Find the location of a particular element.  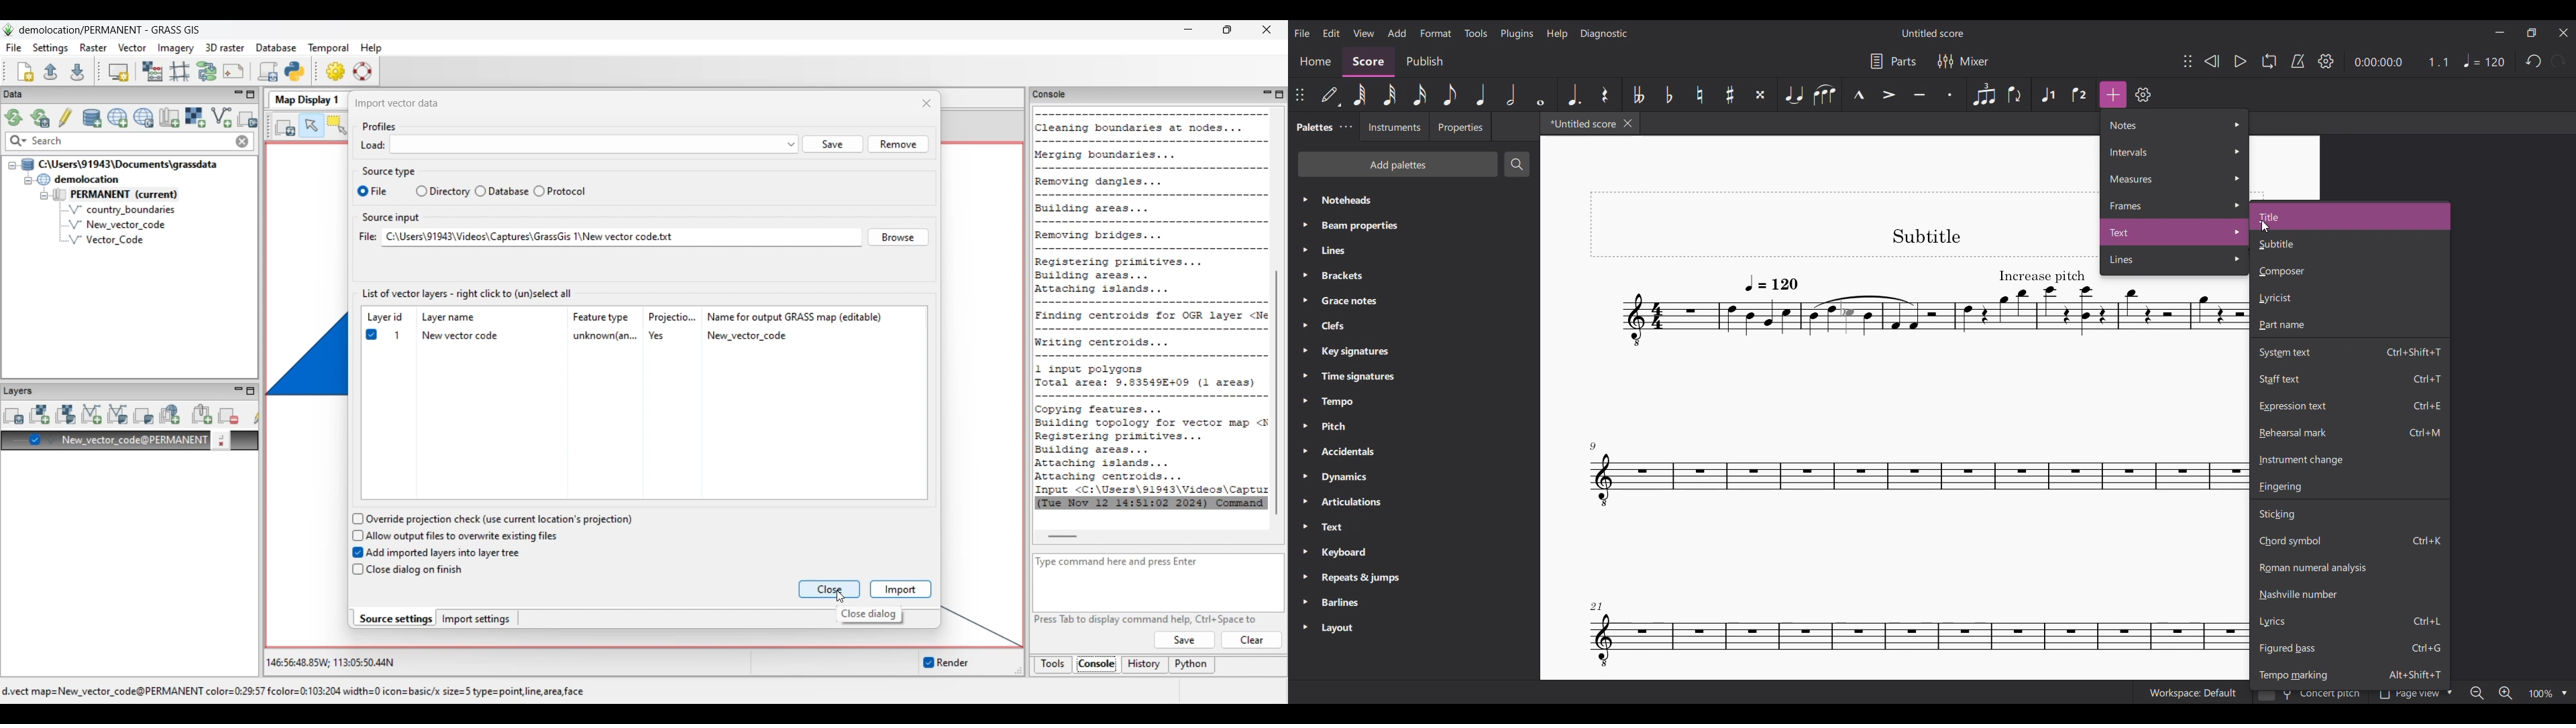

GRASS manual is located at coordinates (362, 71).